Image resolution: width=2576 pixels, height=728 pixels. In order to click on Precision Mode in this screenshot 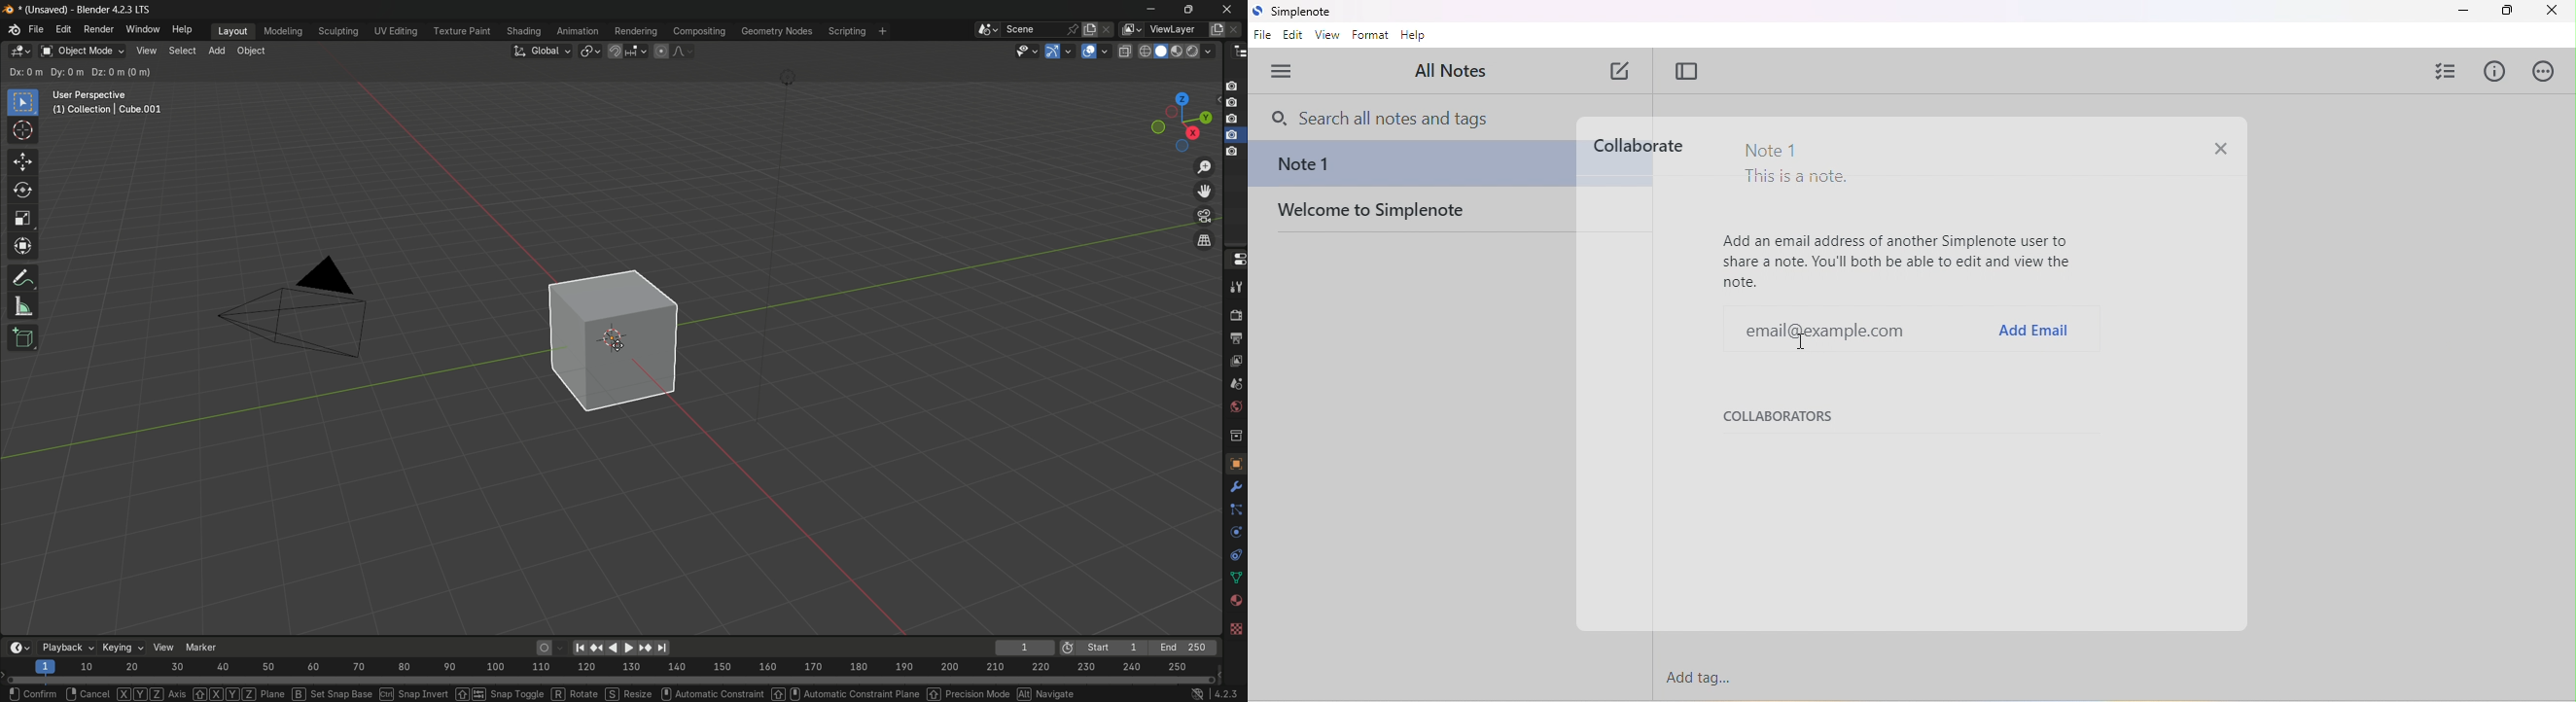, I will do `click(966, 694)`.